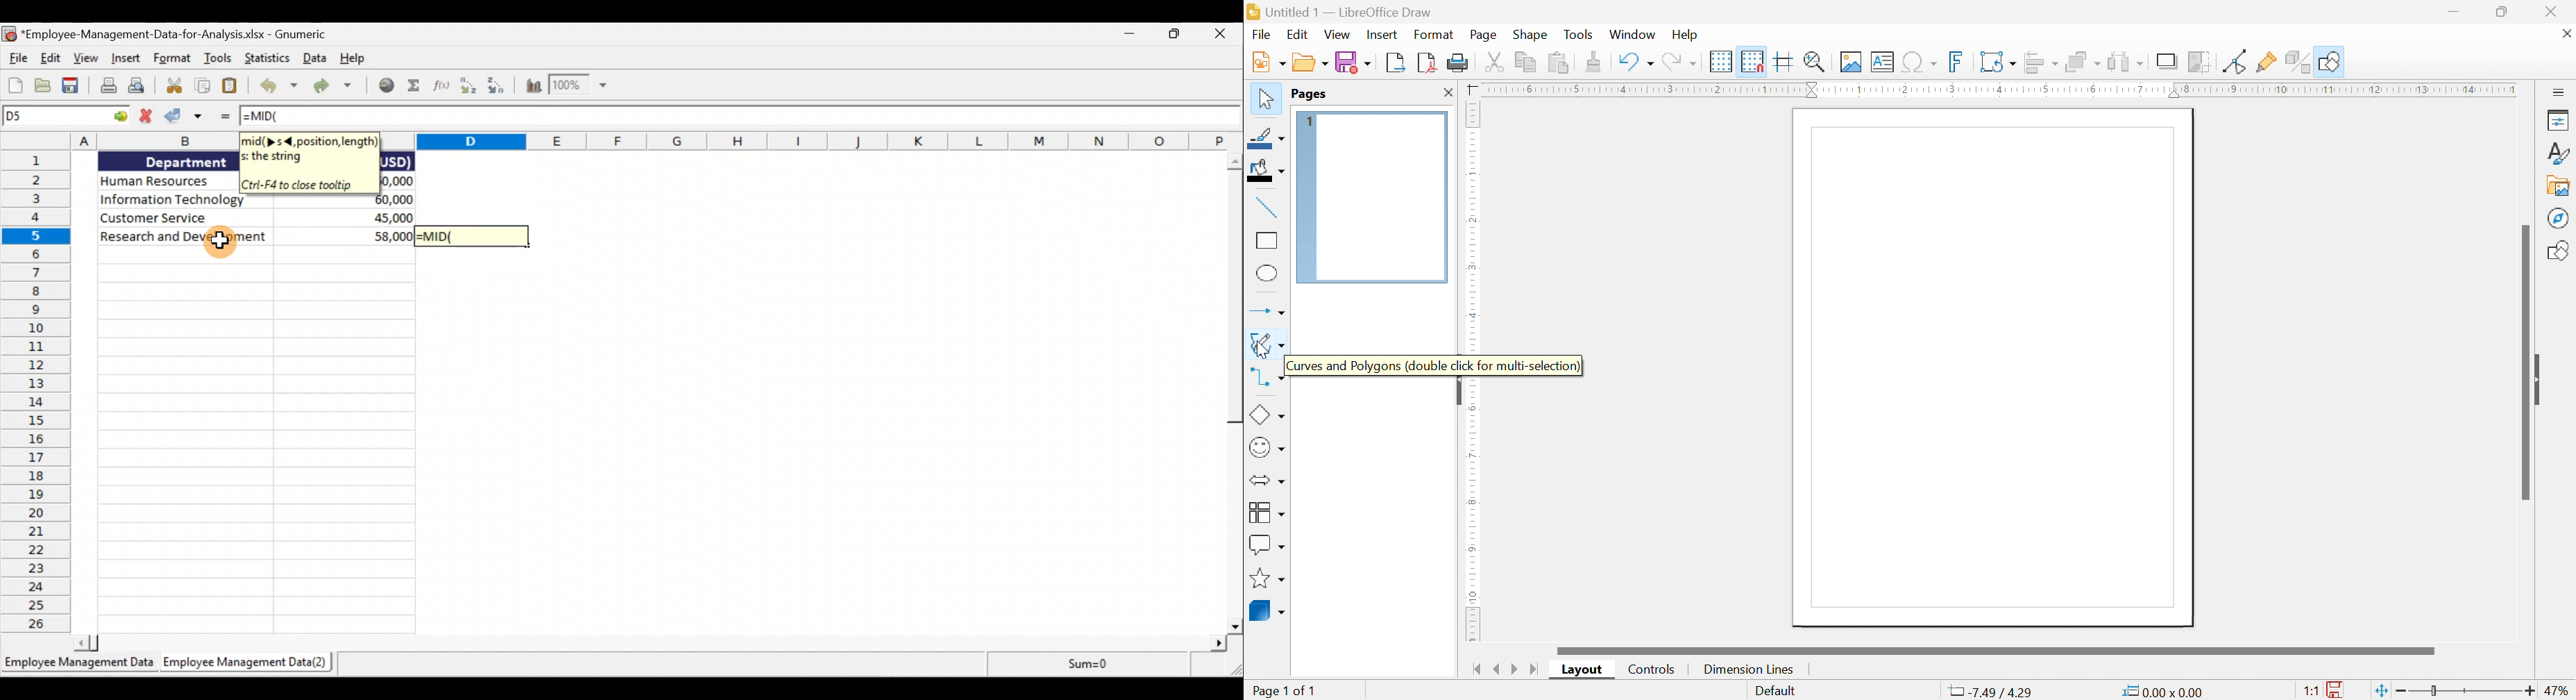 This screenshot has height=700, width=2576. Describe the element at coordinates (1132, 36) in the screenshot. I see `Minimise` at that location.